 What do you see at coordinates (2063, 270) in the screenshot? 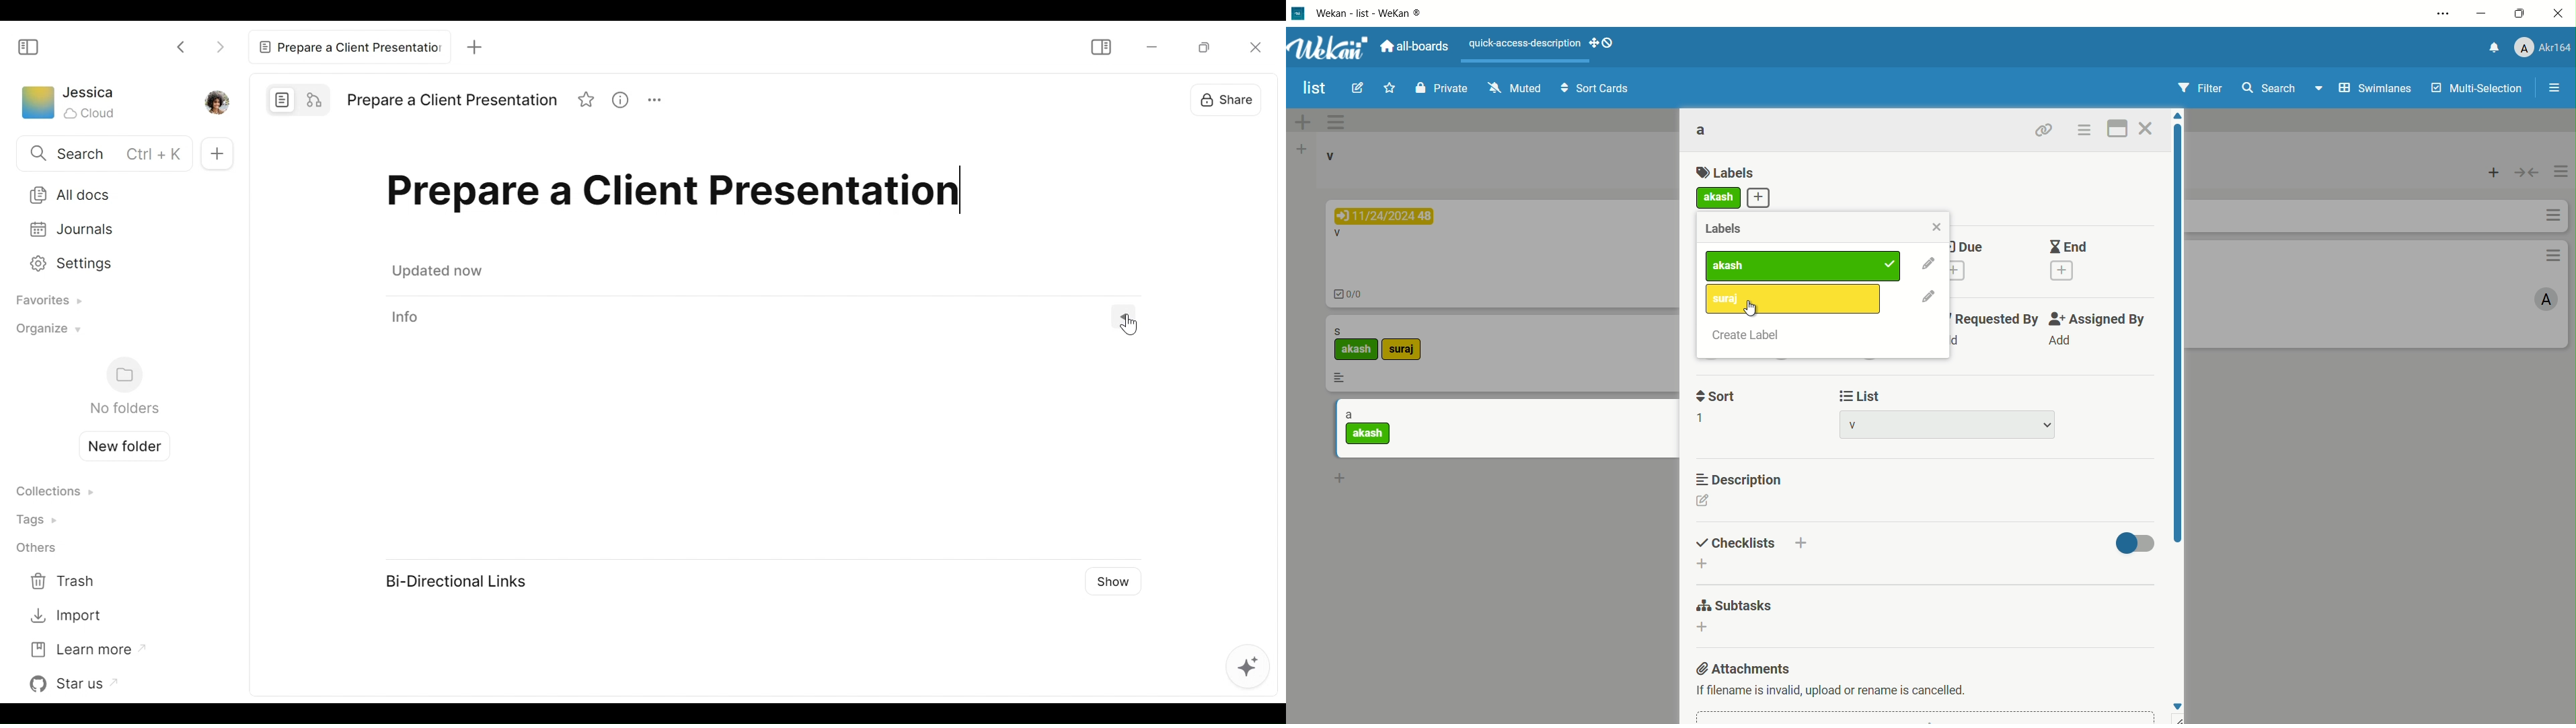
I see `add end date` at bounding box center [2063, 270].